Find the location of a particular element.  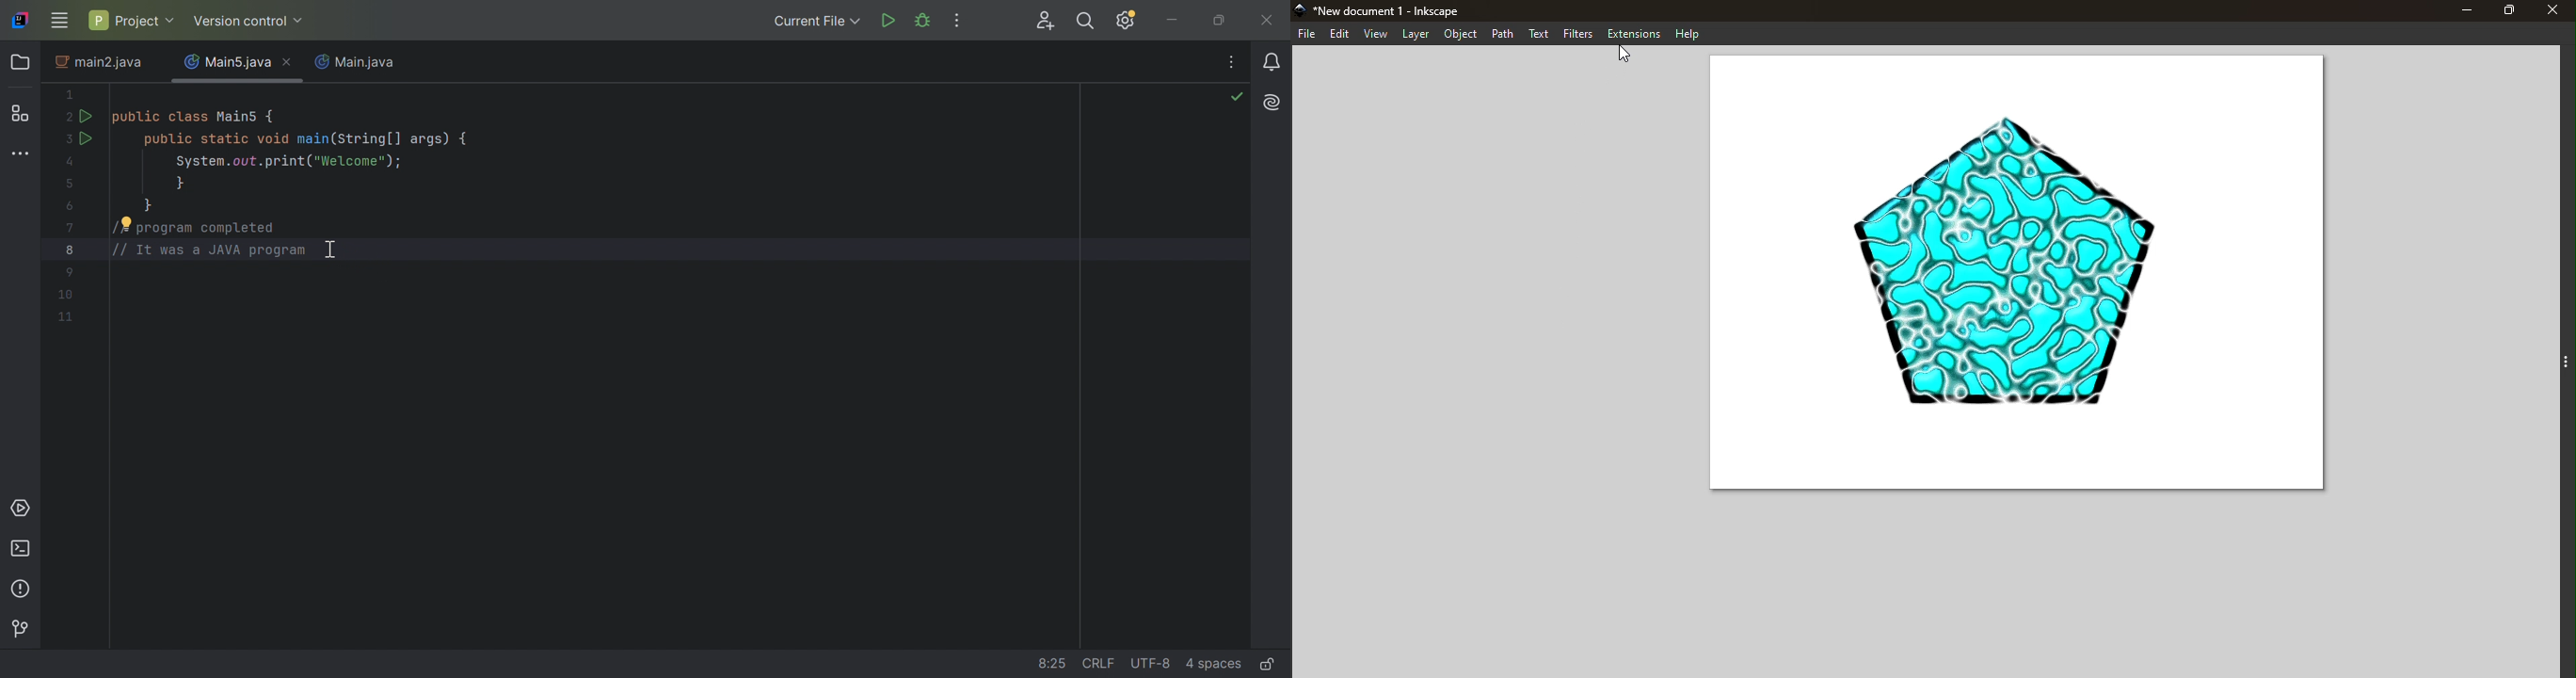

Help is located at coordinates (1691, 34).